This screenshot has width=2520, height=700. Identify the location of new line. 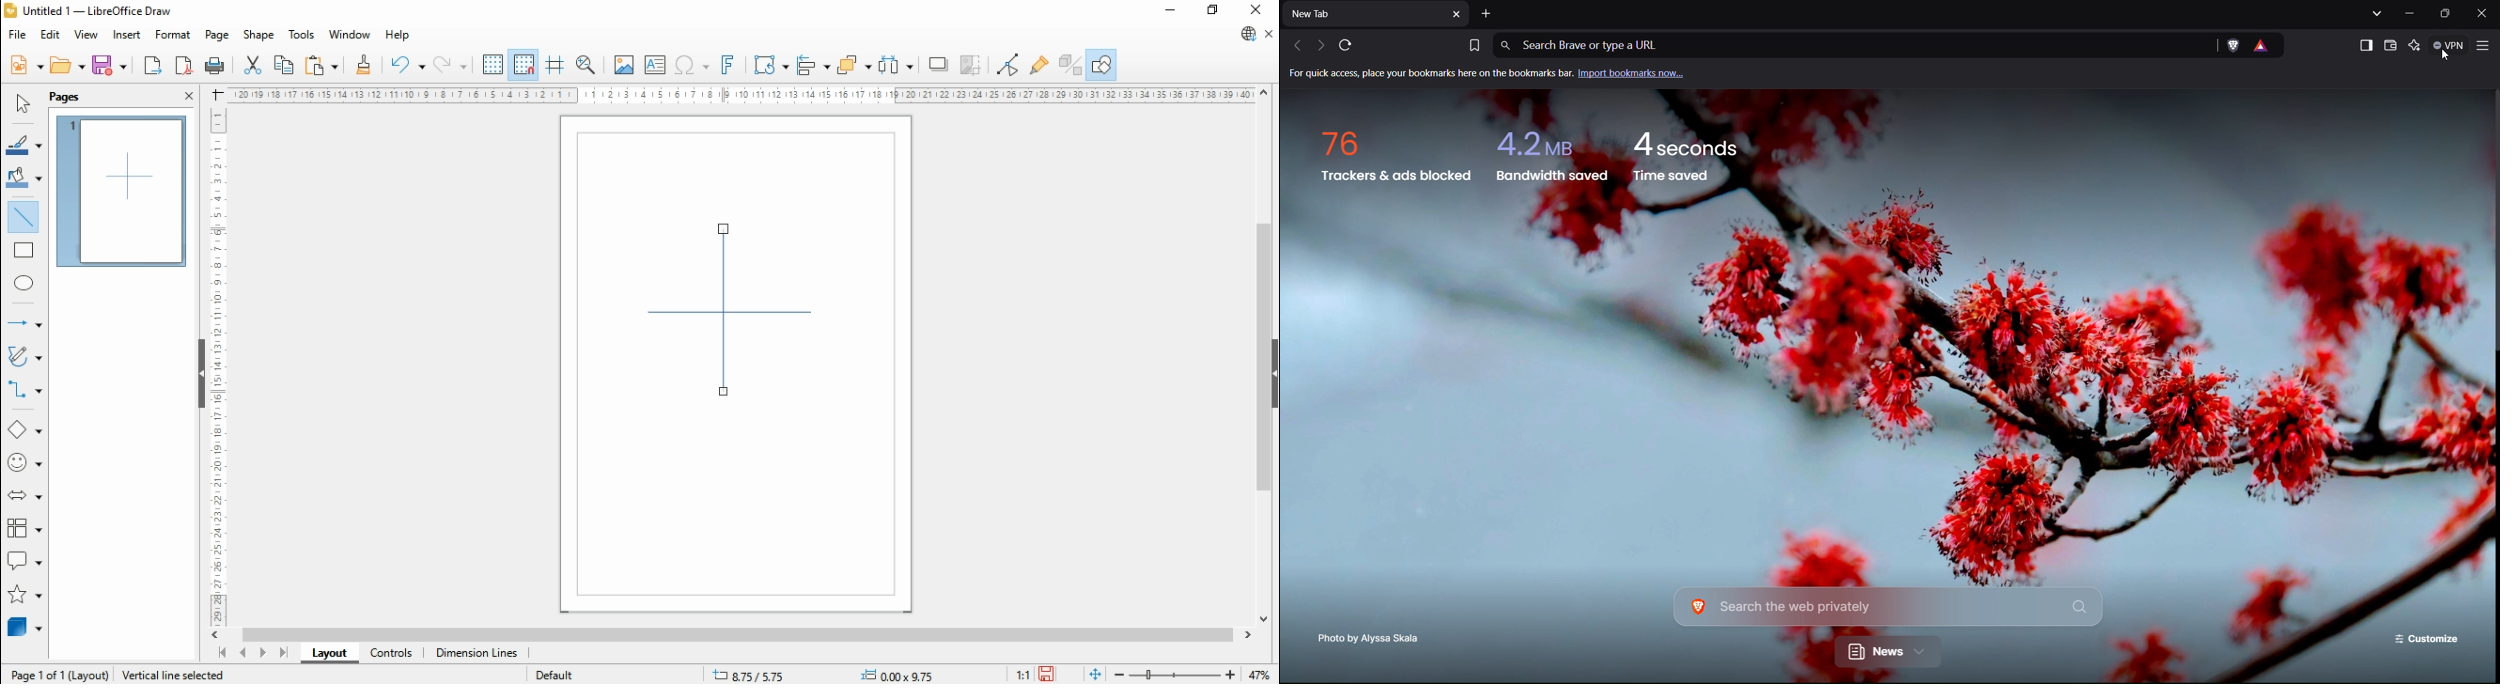
(725, 310).